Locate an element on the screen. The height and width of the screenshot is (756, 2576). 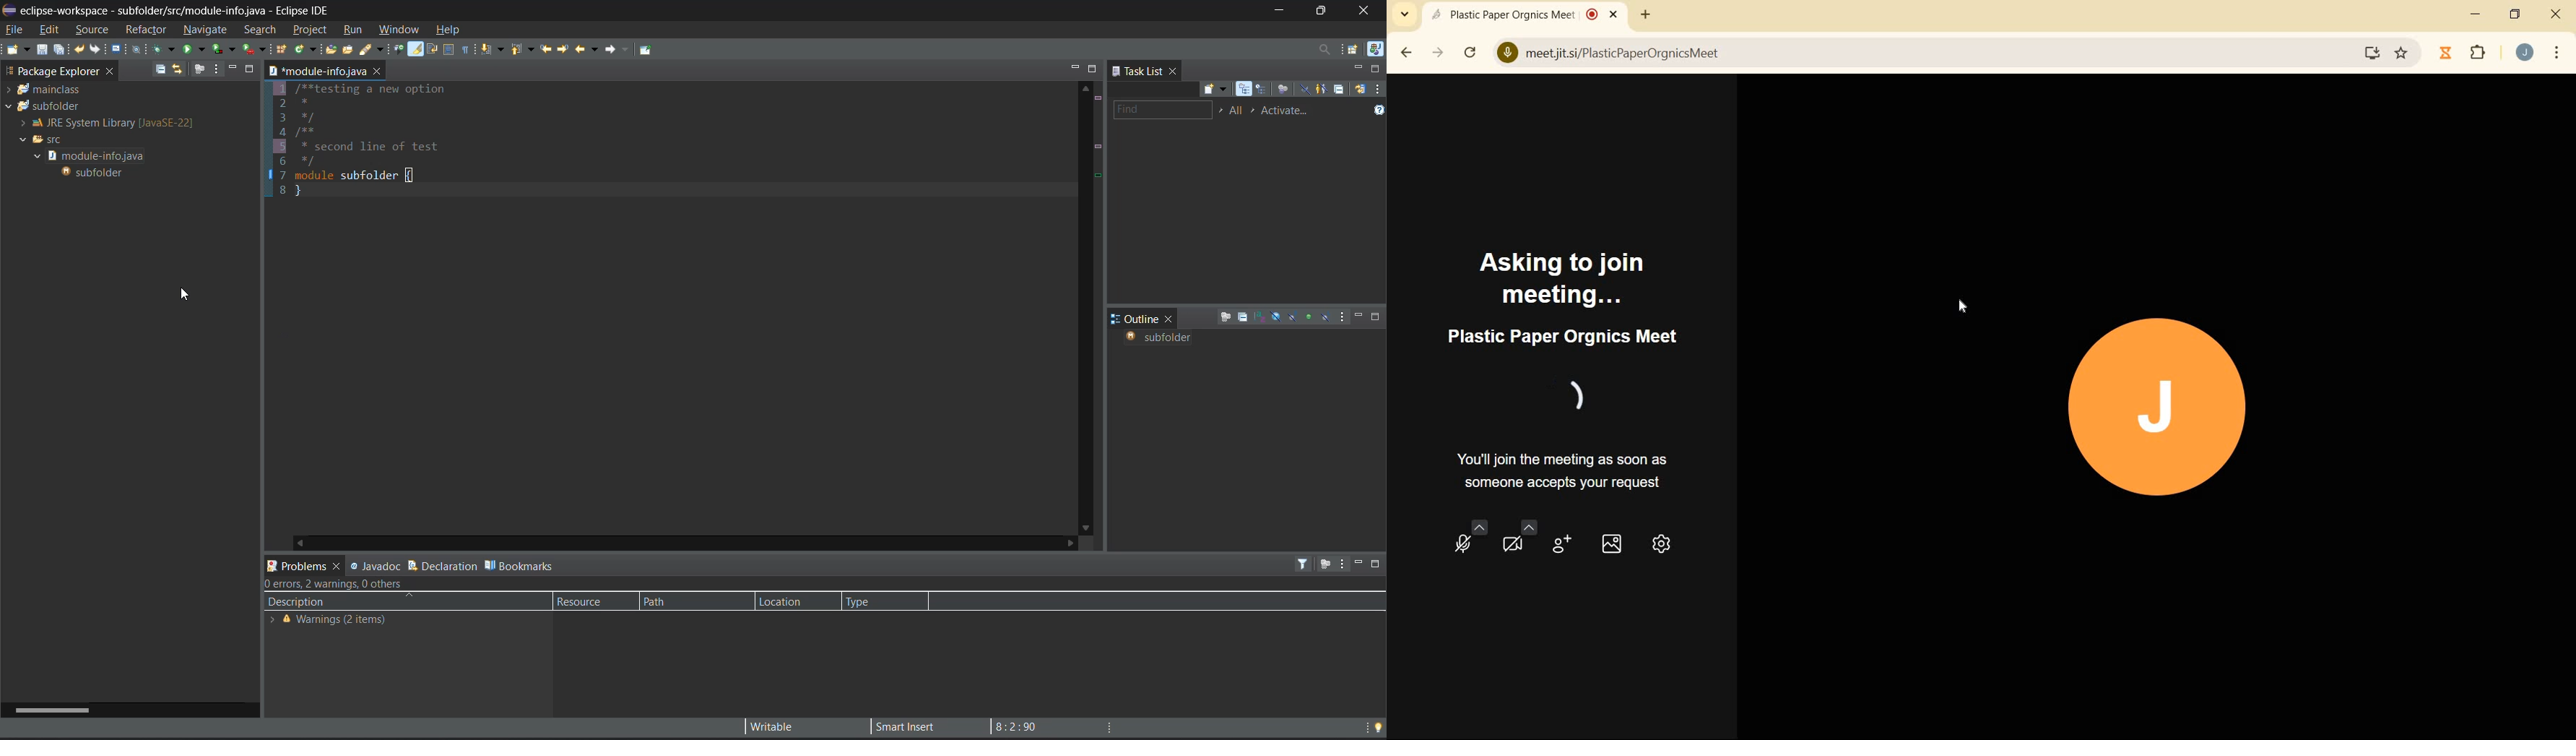
participant initial is located at coordinates (2159, 410).